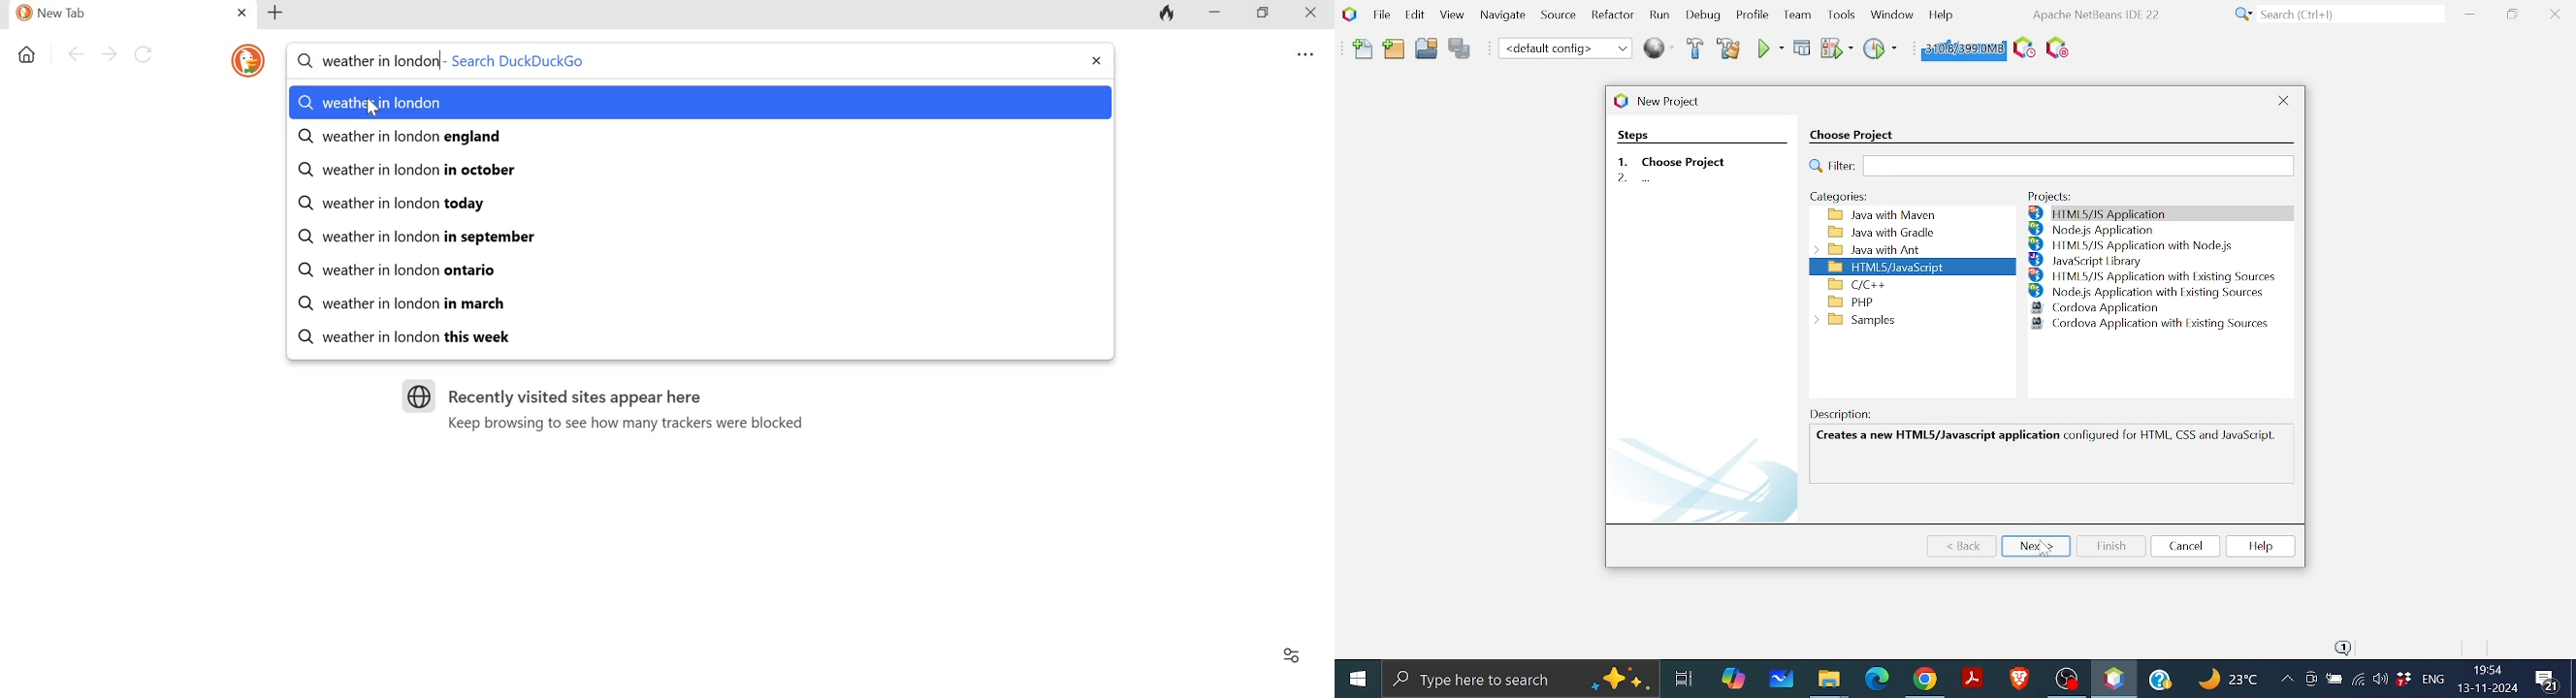 This screenshot has height=700, width=2576. I want to click on Bettery, so click(2334, 680).